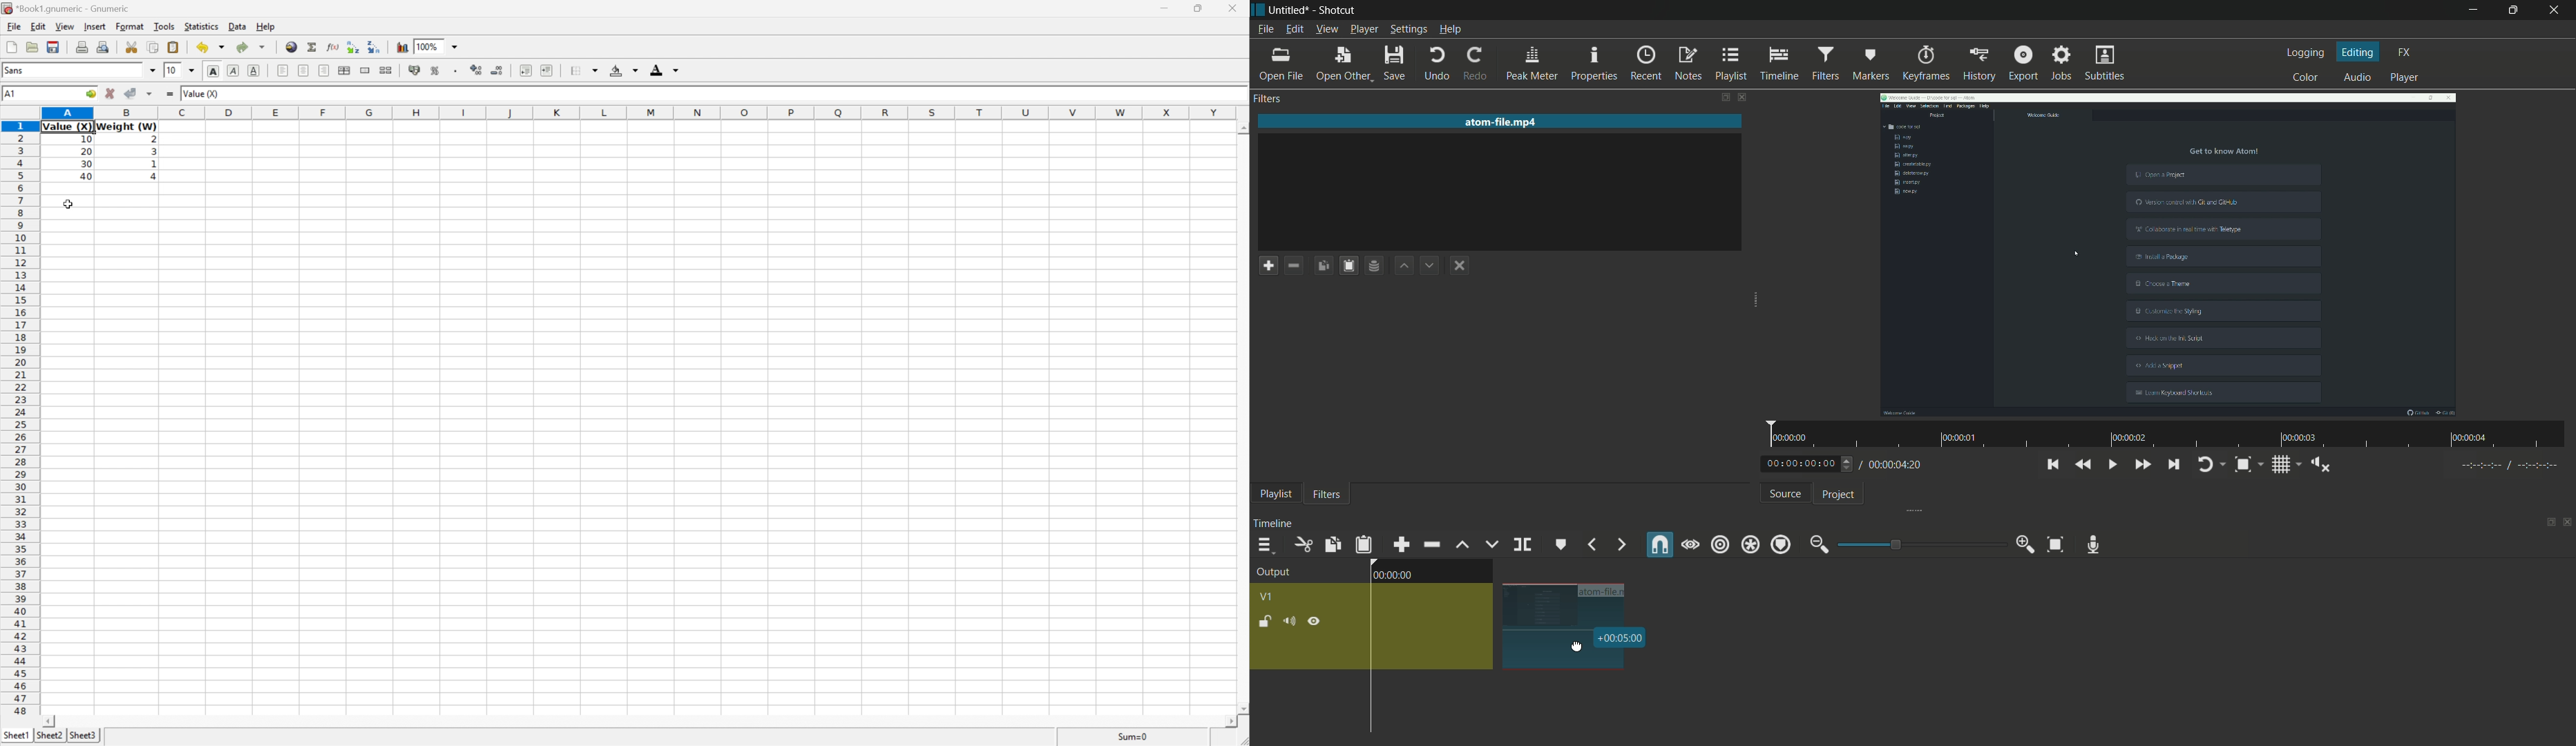  Describe the element at coordinates (1431, 543) in the screenshot. I see `ripple delete` at that location.